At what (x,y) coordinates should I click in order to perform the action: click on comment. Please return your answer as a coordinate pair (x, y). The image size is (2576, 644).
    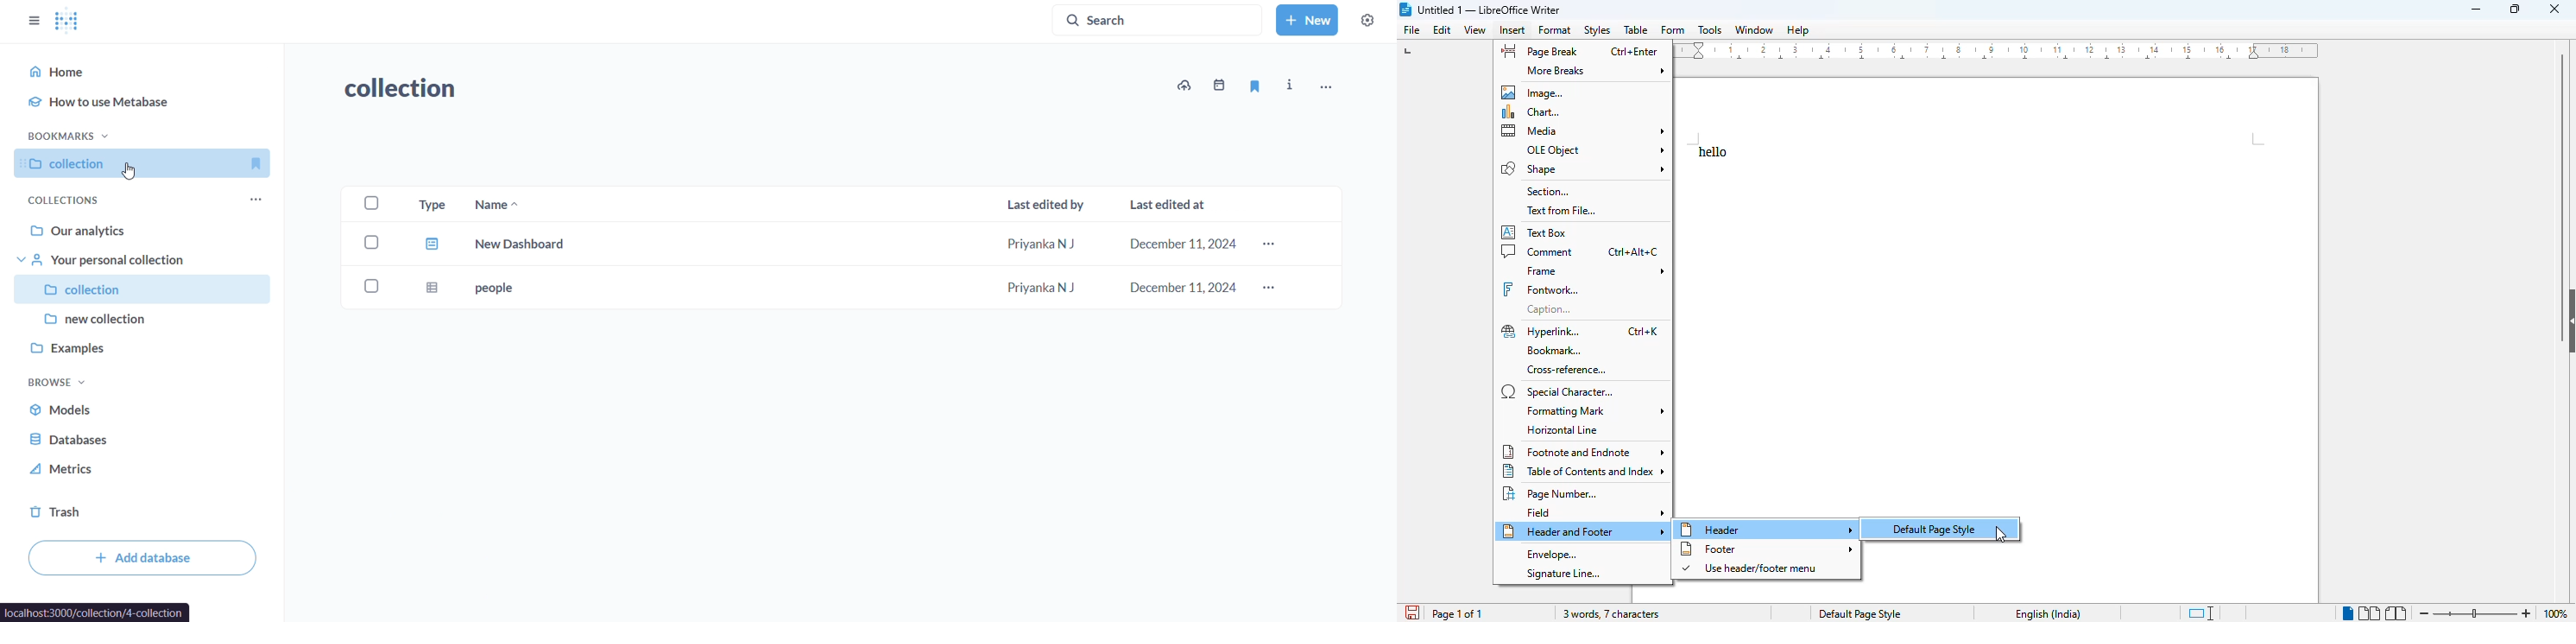
    Looking at the image, I should click on (1538, 251).